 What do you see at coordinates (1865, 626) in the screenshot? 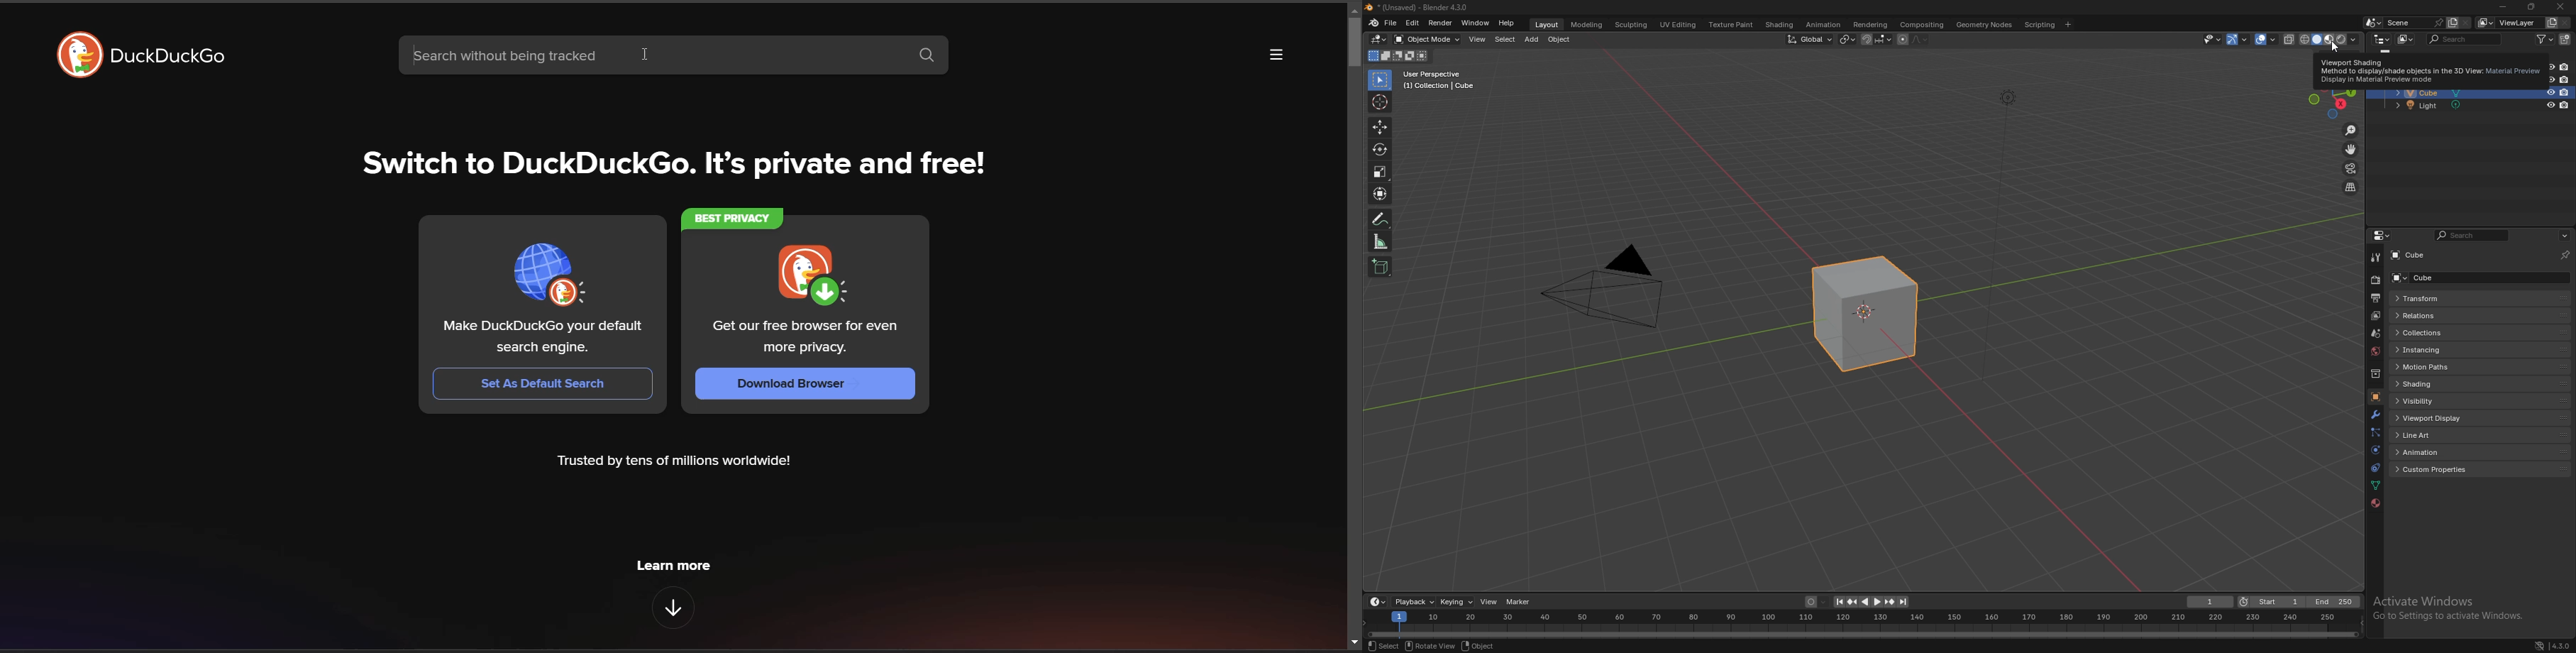
I see `seek` at bounding box center [1865, 626].